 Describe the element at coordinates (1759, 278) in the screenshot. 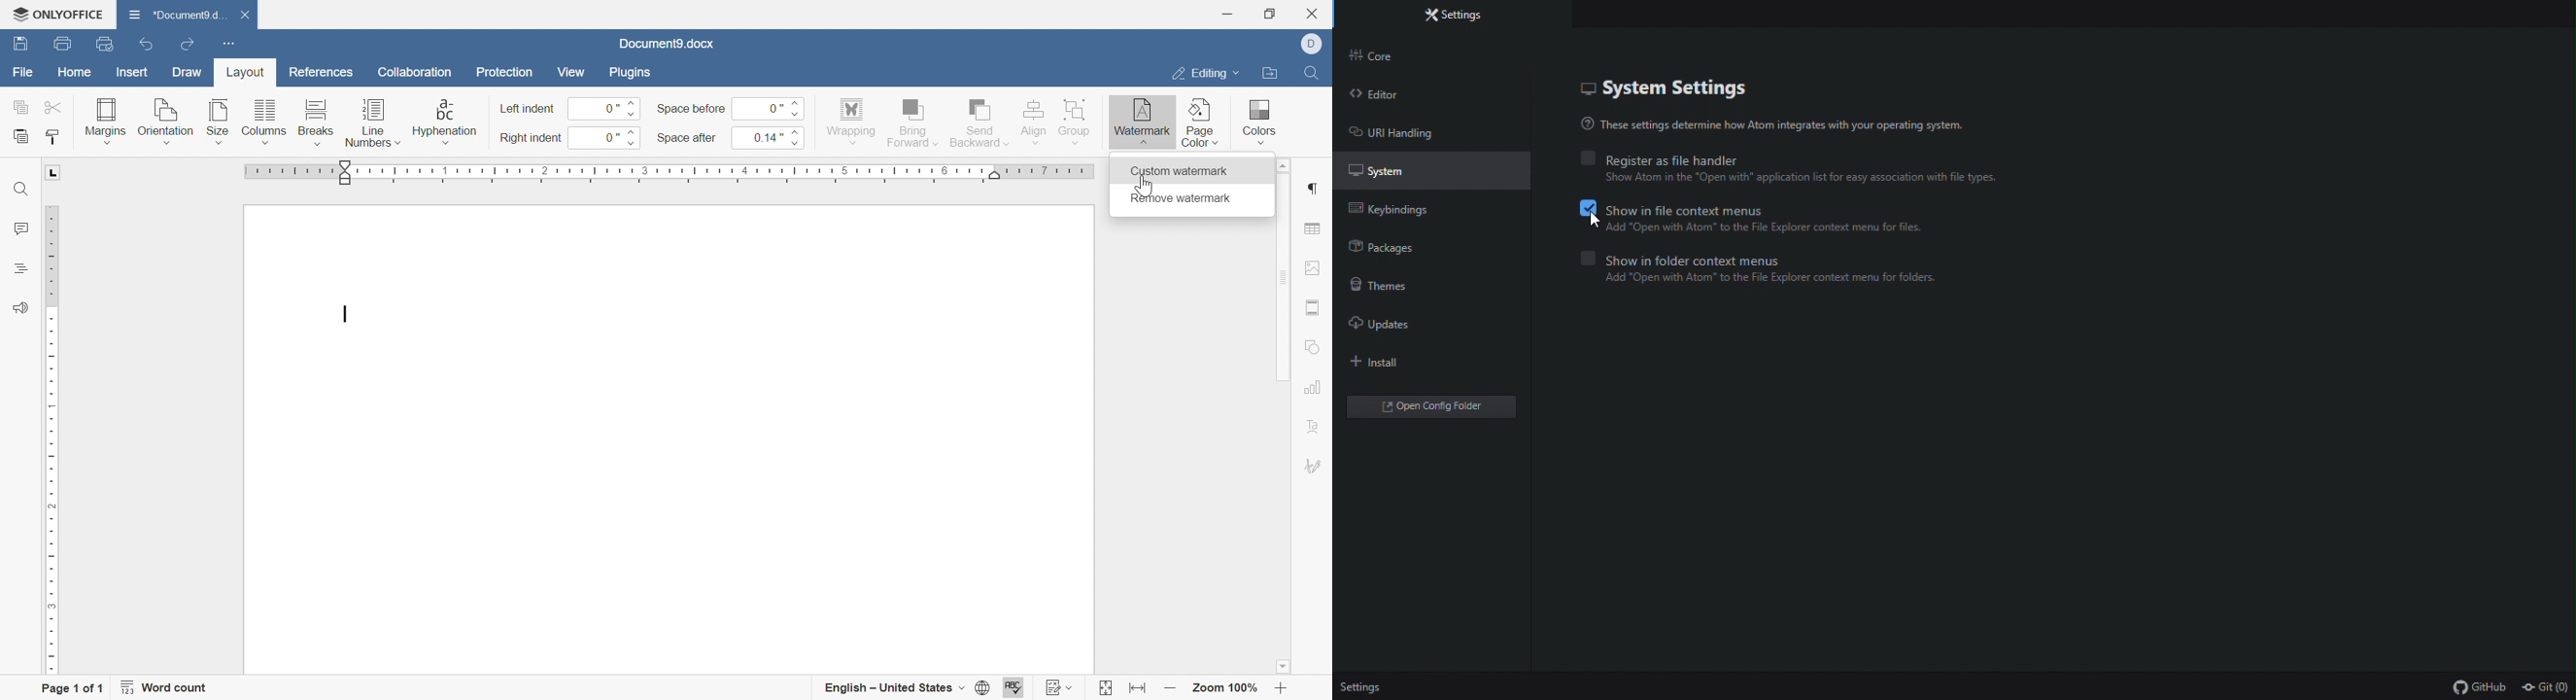

I see ` Add open with atom to the file explorer context menu for folders` at that location.